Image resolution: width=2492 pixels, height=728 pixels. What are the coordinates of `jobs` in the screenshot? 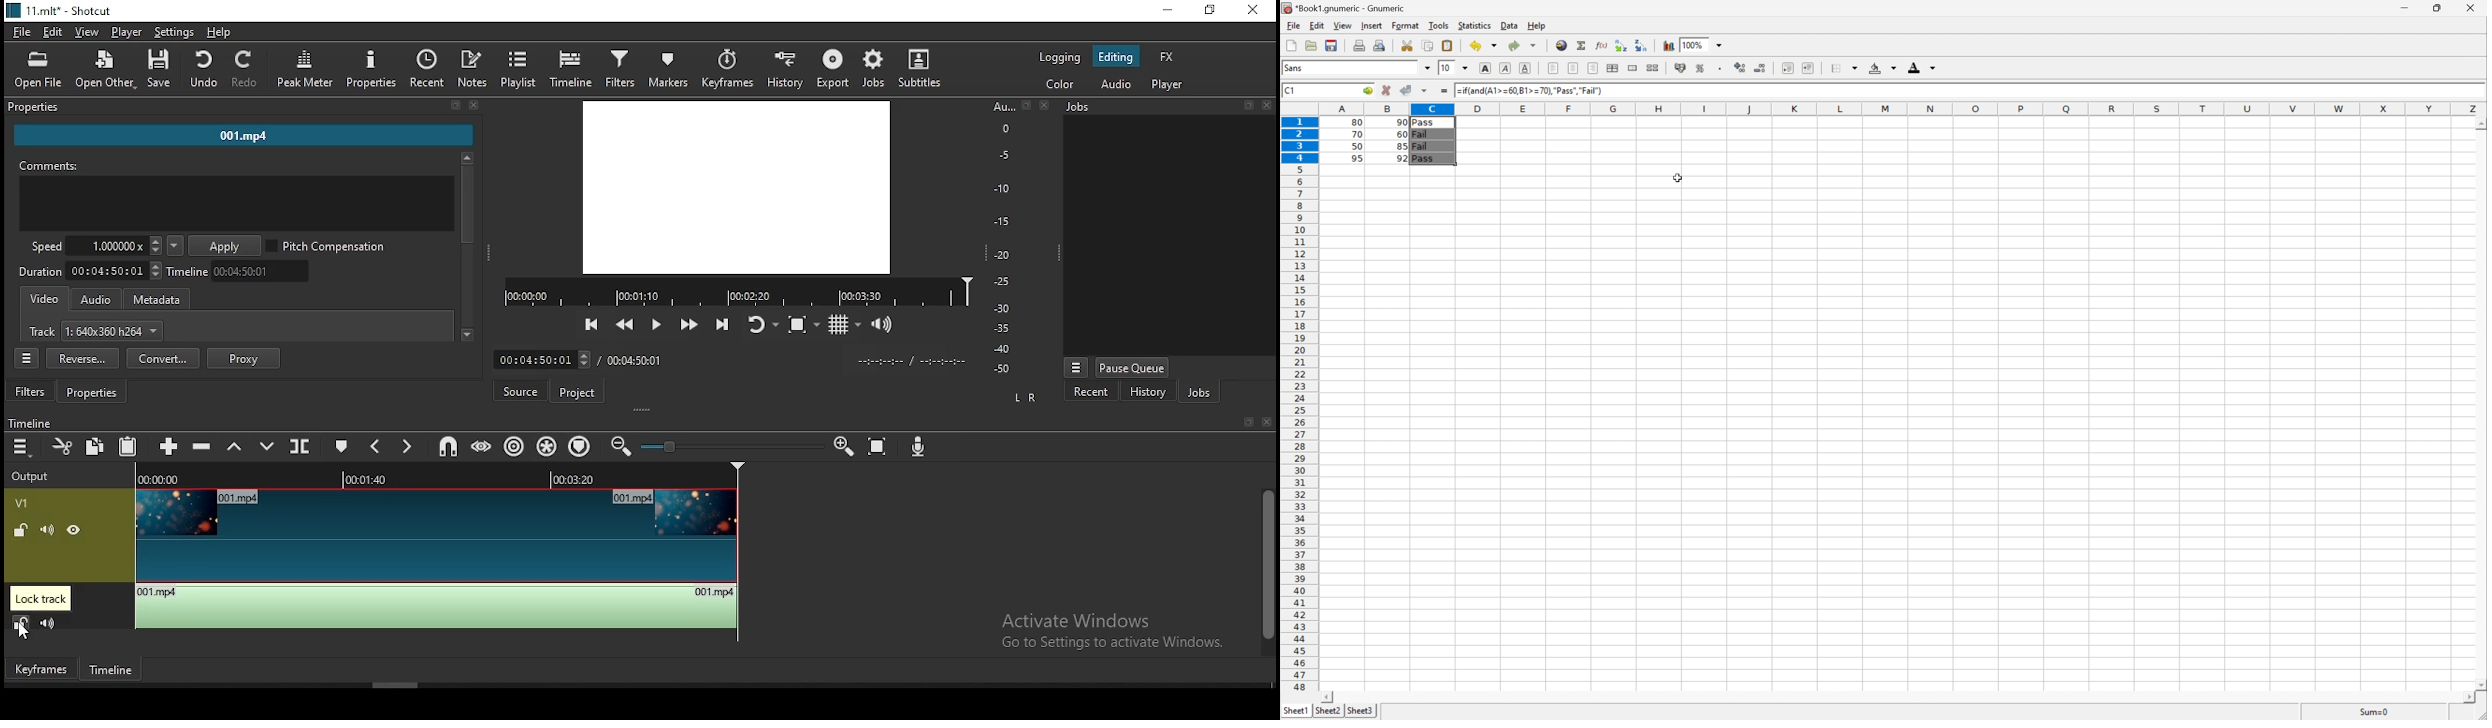 It's located at (1196, 392).